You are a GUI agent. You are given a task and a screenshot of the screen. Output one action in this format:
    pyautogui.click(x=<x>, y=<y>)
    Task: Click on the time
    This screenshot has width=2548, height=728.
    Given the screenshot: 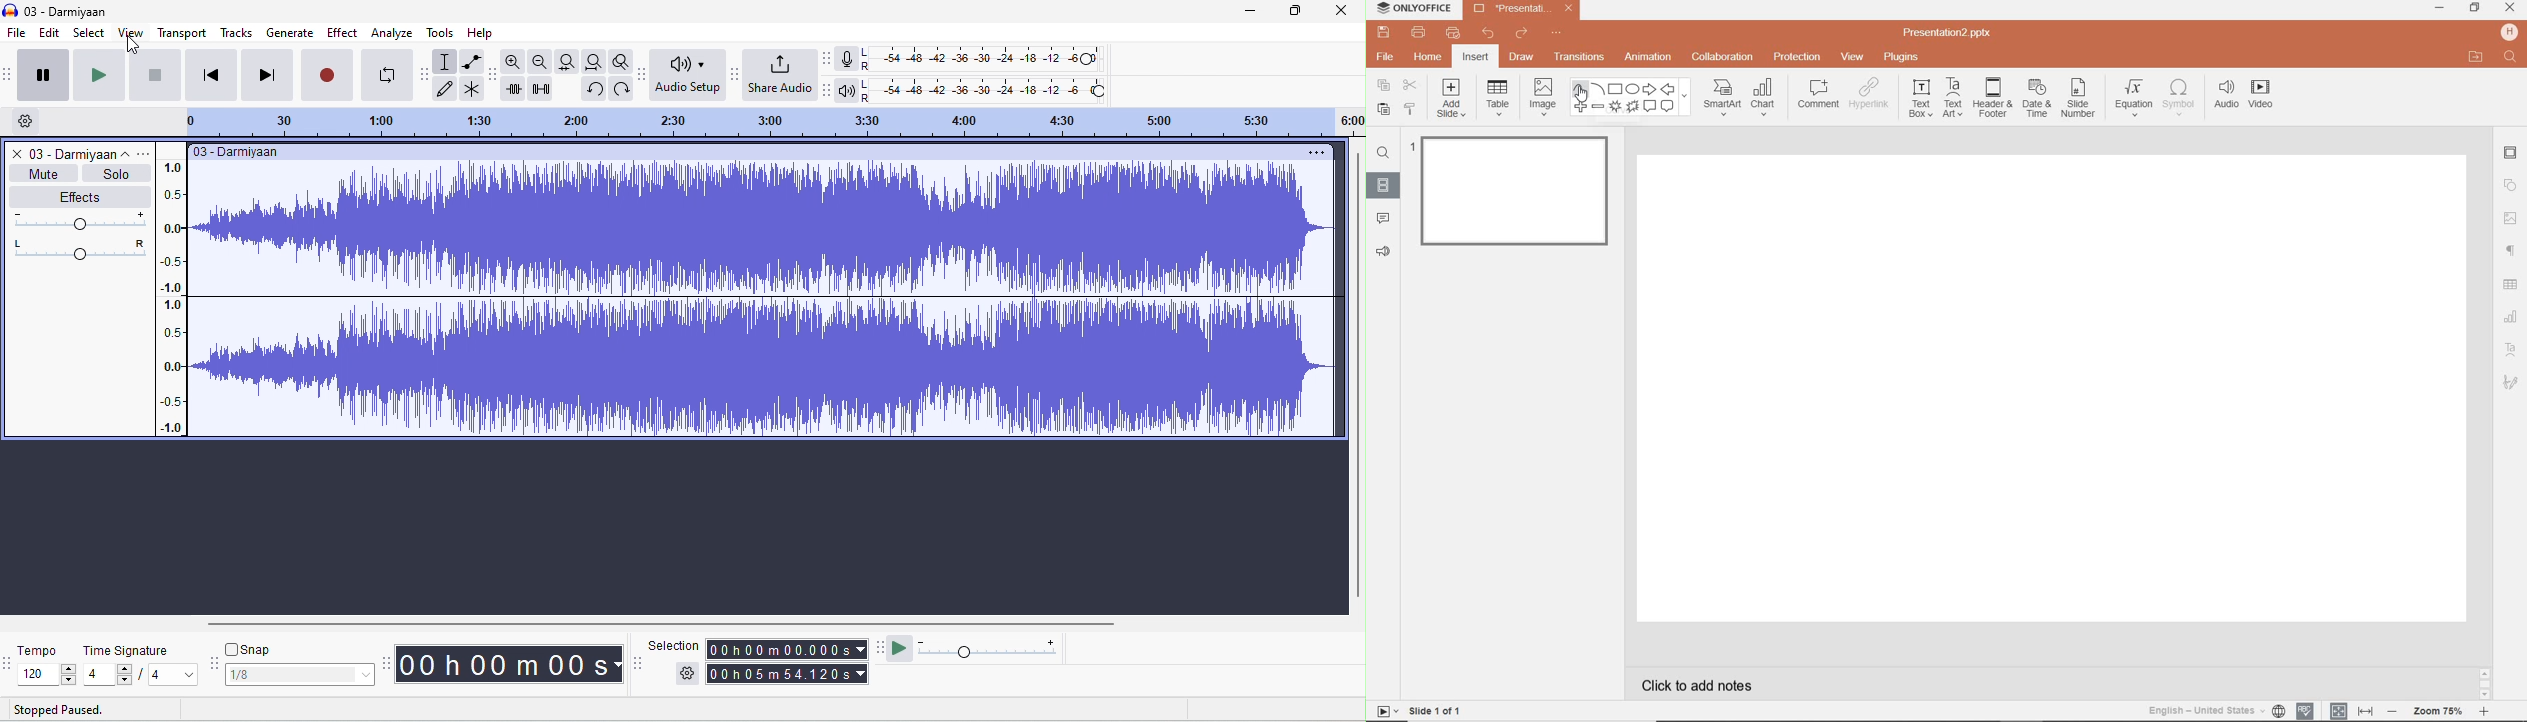 What is the action you would take?
    pyautogui.click(x=2269, y=3464)
    